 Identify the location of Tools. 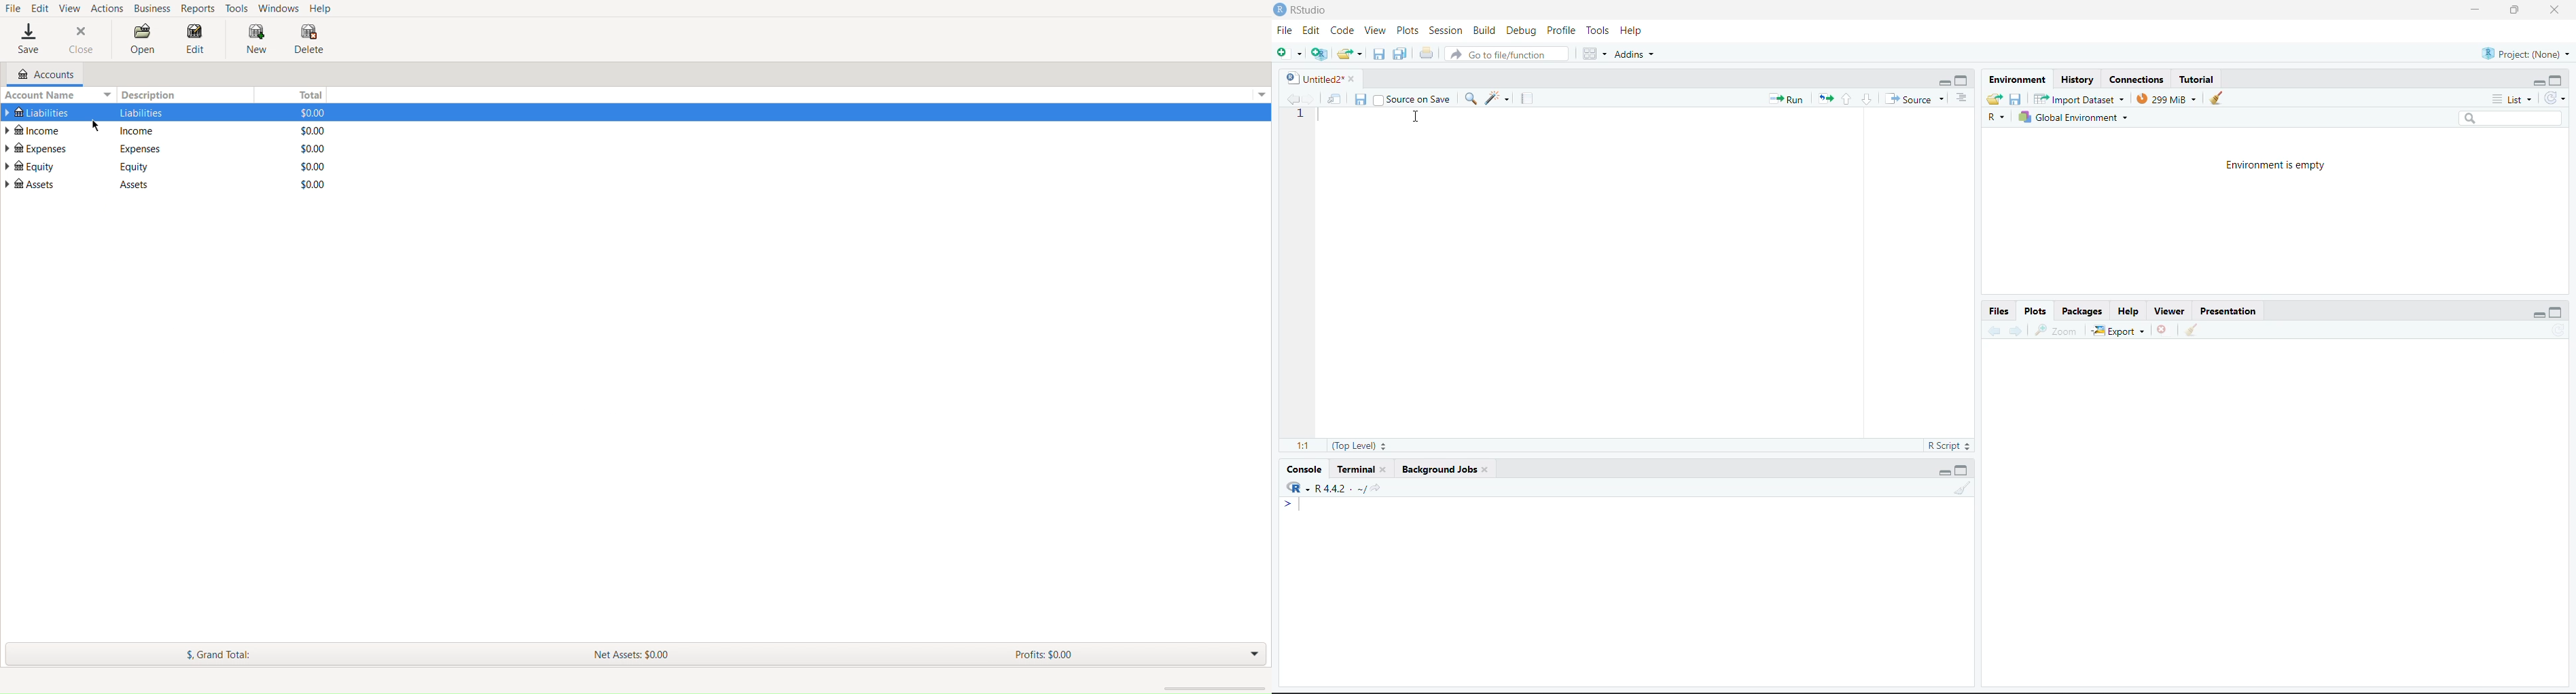
(1601, 31).